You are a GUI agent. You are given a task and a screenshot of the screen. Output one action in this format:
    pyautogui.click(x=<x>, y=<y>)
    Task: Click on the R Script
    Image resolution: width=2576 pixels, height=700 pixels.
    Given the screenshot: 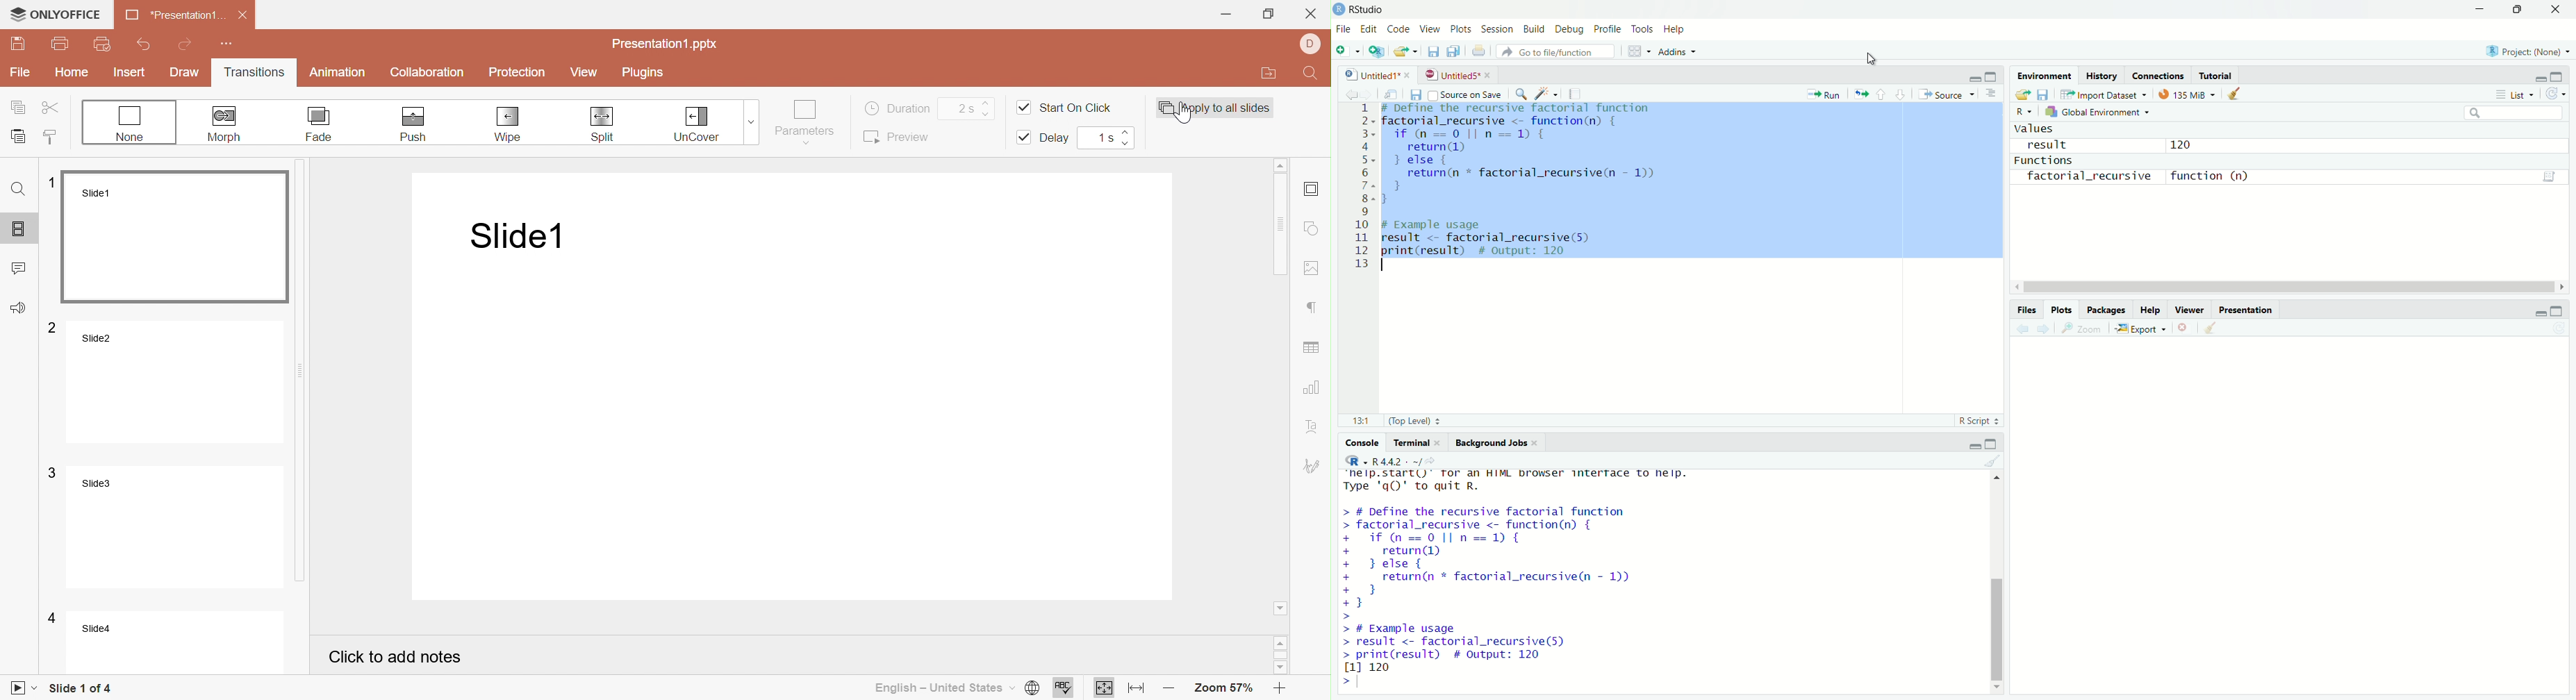 What is the action you would take?
    pyautogui.click(x=1978, y=421)
    